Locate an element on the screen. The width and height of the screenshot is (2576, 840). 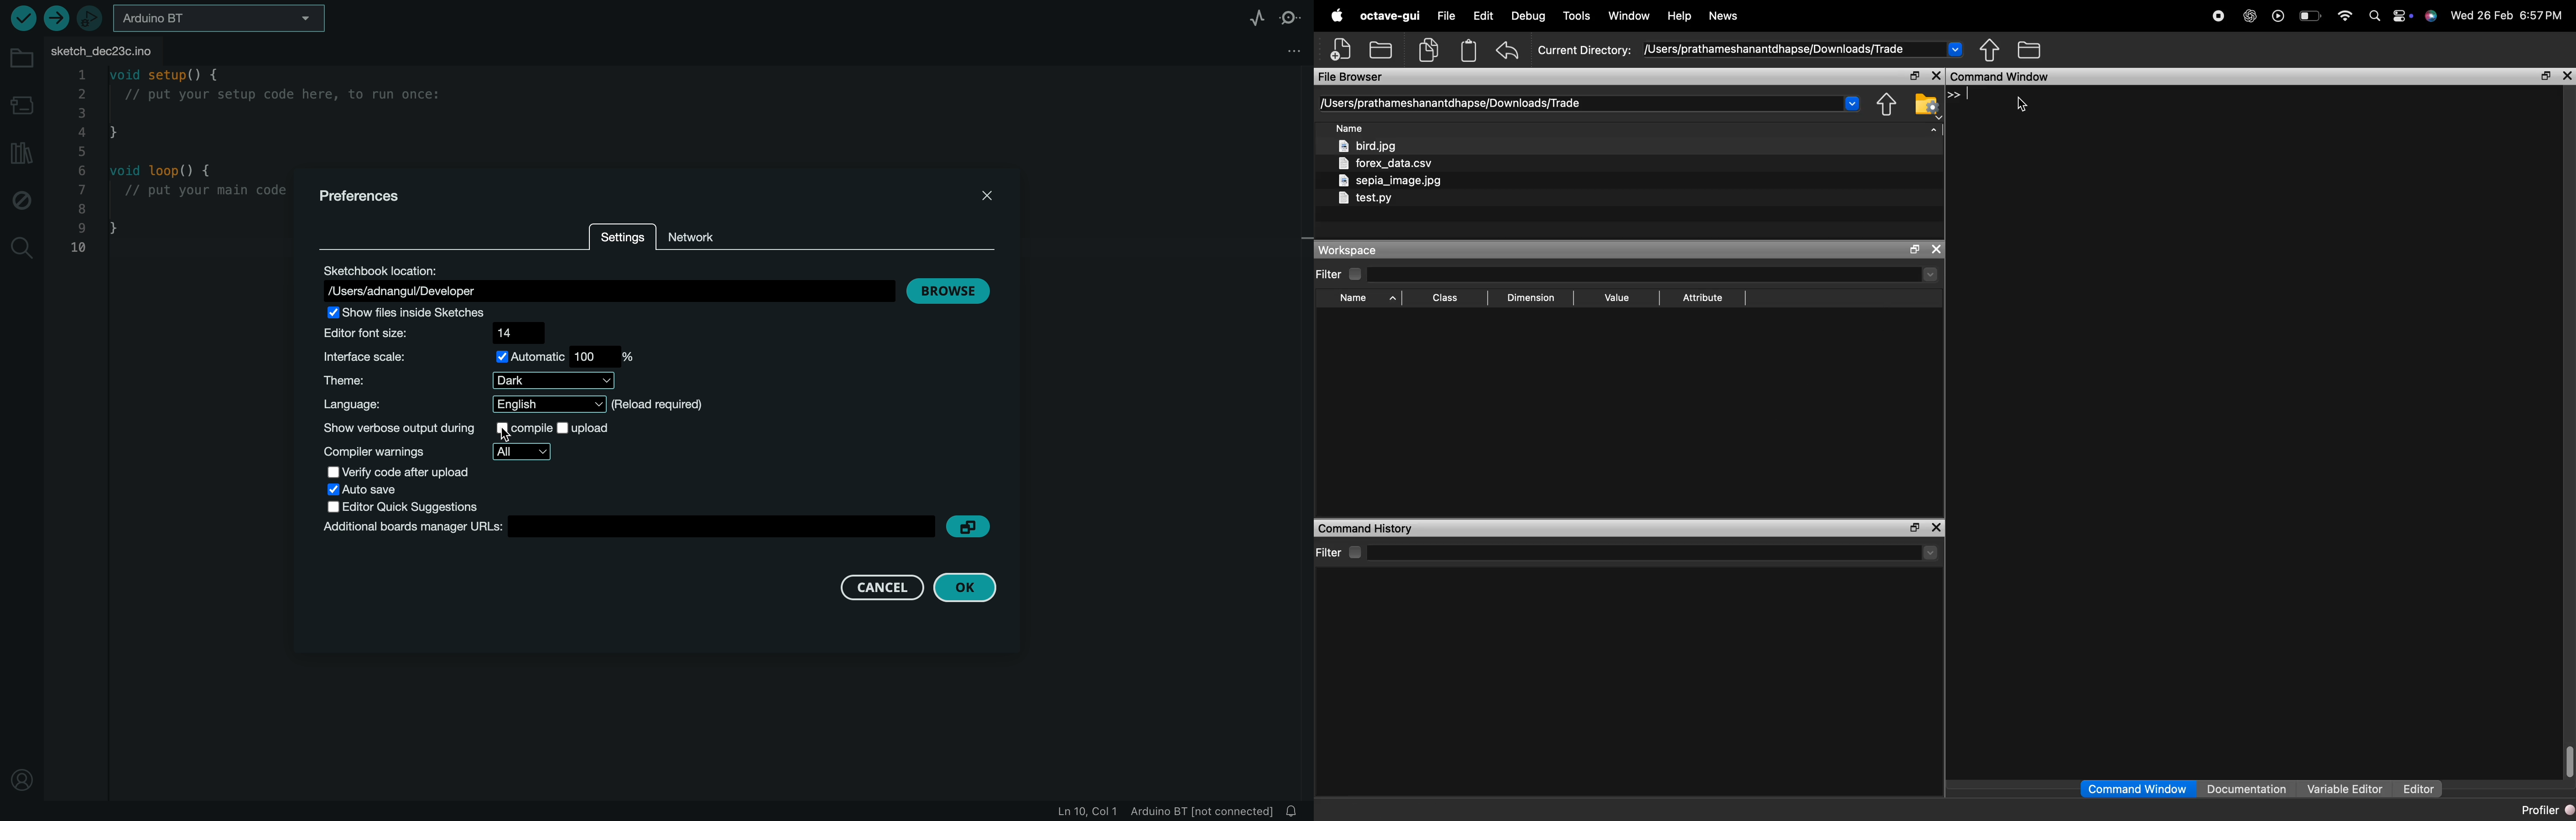
help is located at coordinates (1681, 16).